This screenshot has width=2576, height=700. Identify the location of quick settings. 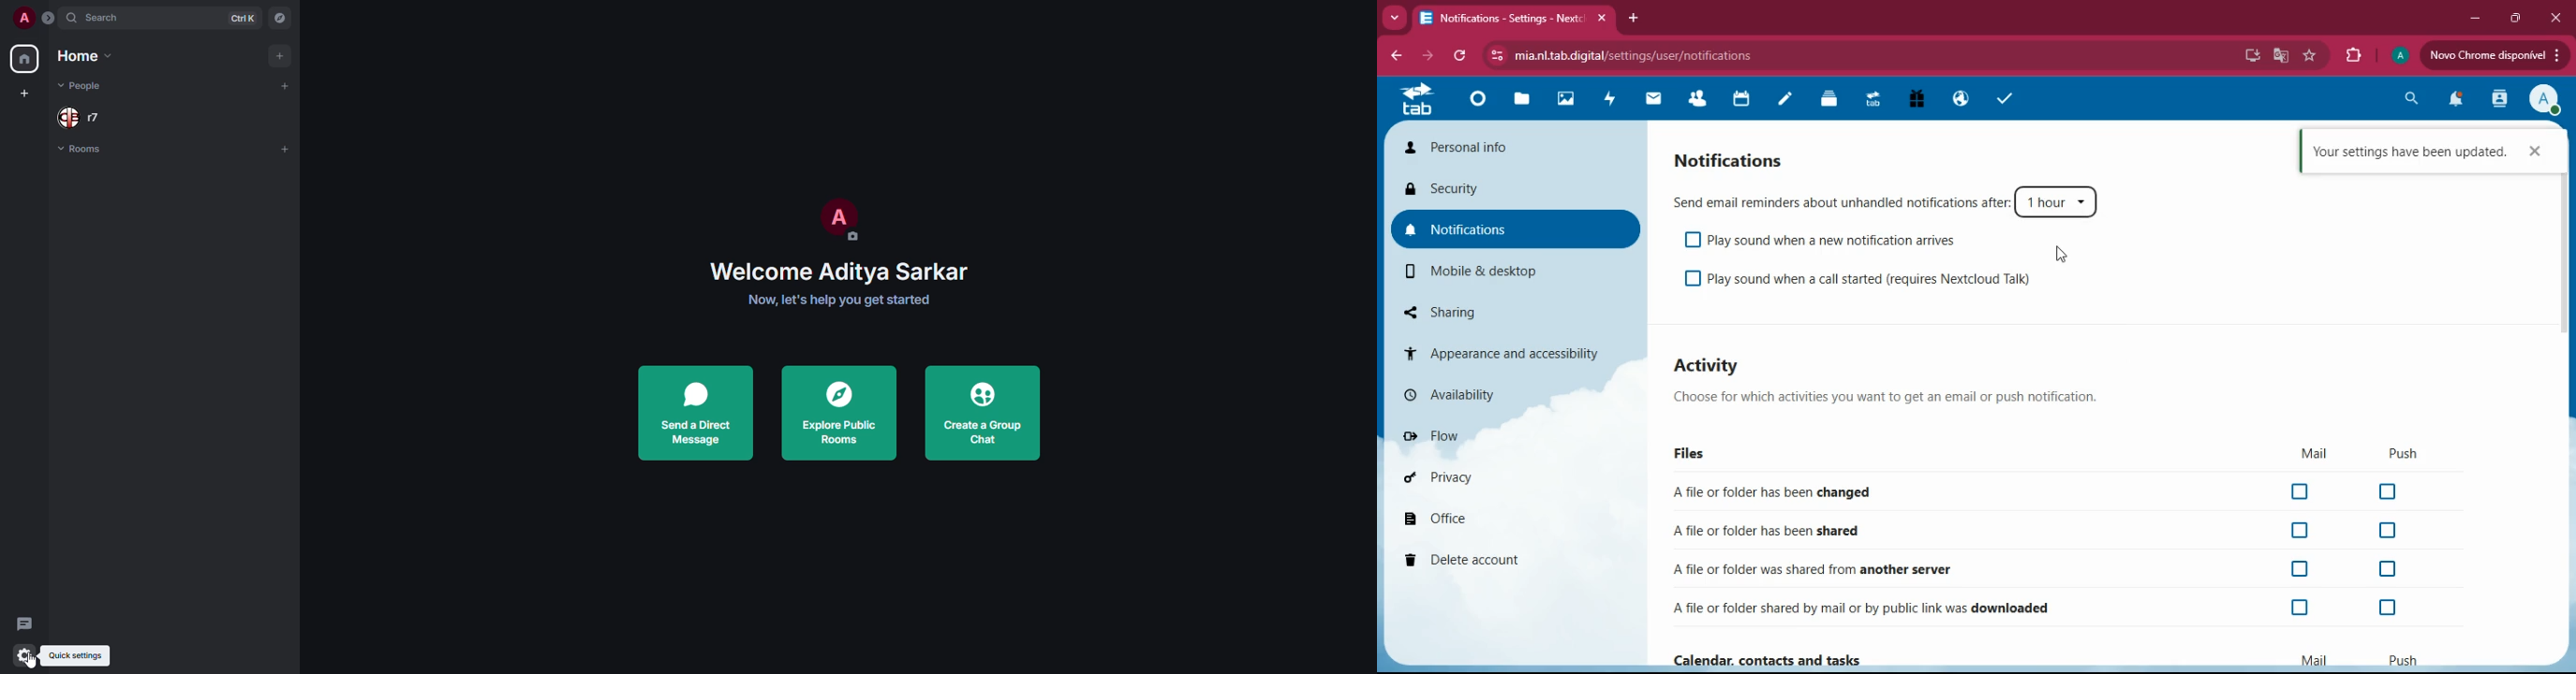
(24, 654).